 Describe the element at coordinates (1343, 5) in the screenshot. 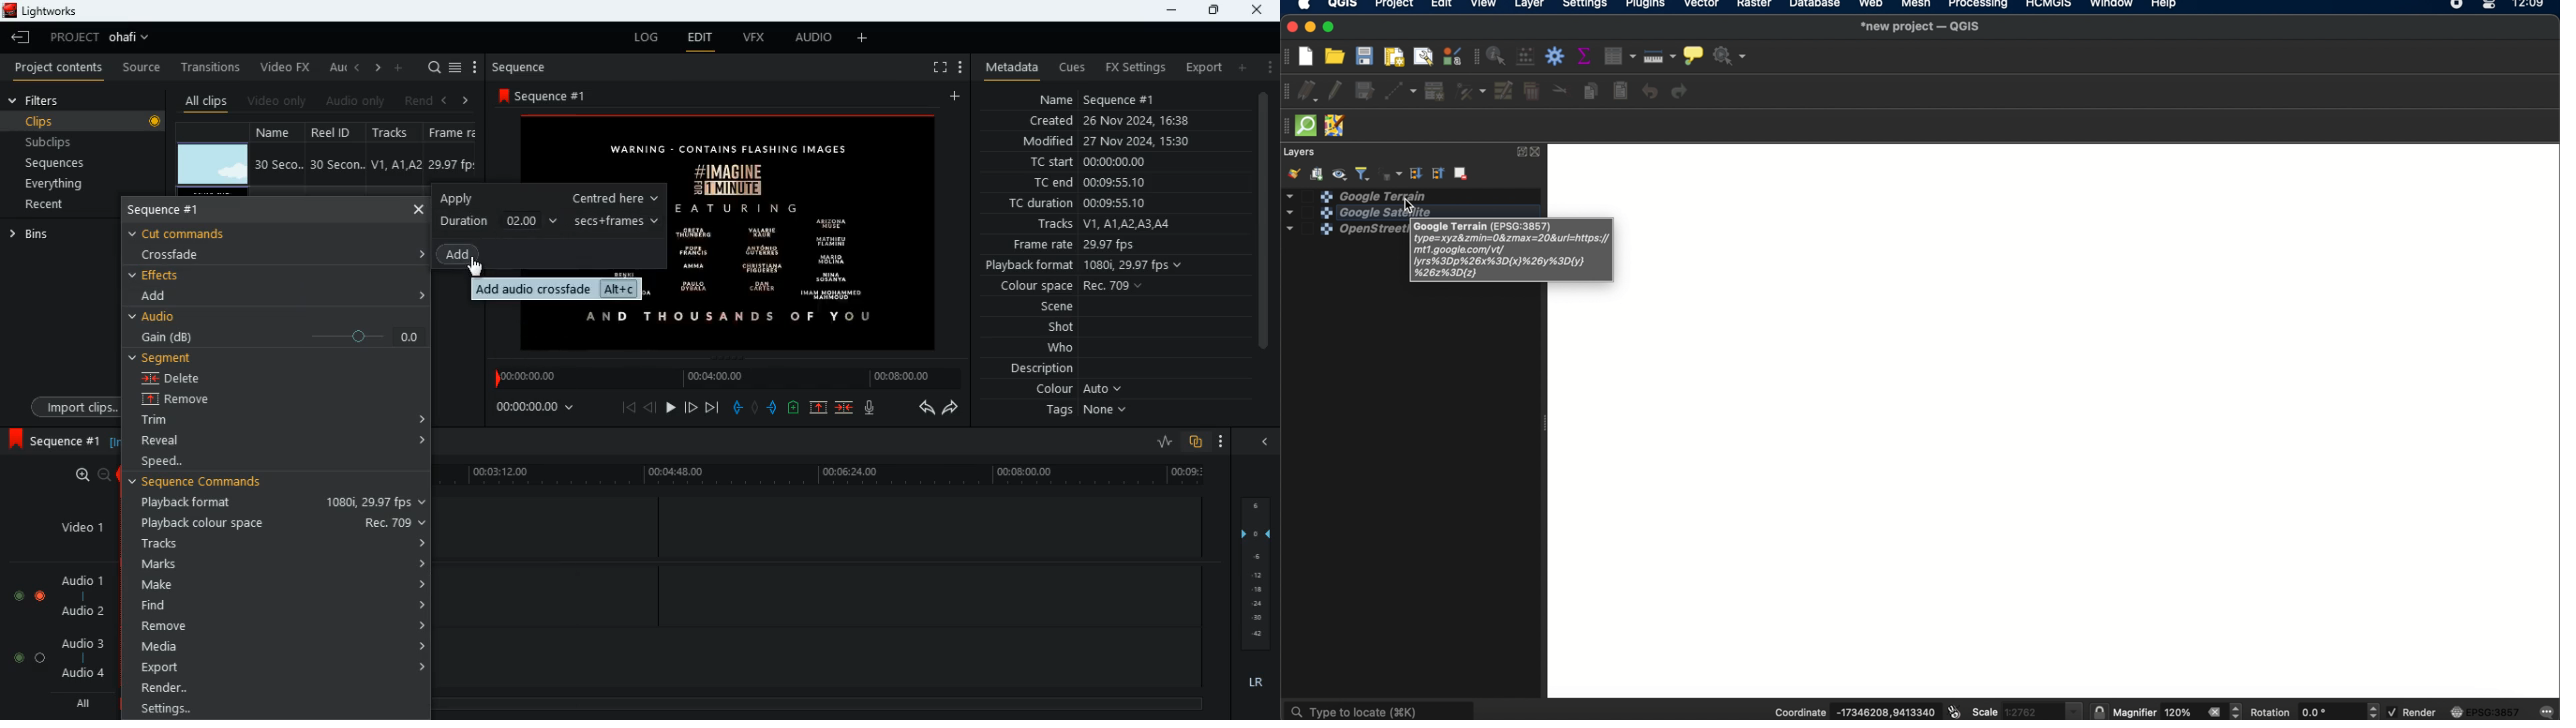

I see `QGIS` at that location.